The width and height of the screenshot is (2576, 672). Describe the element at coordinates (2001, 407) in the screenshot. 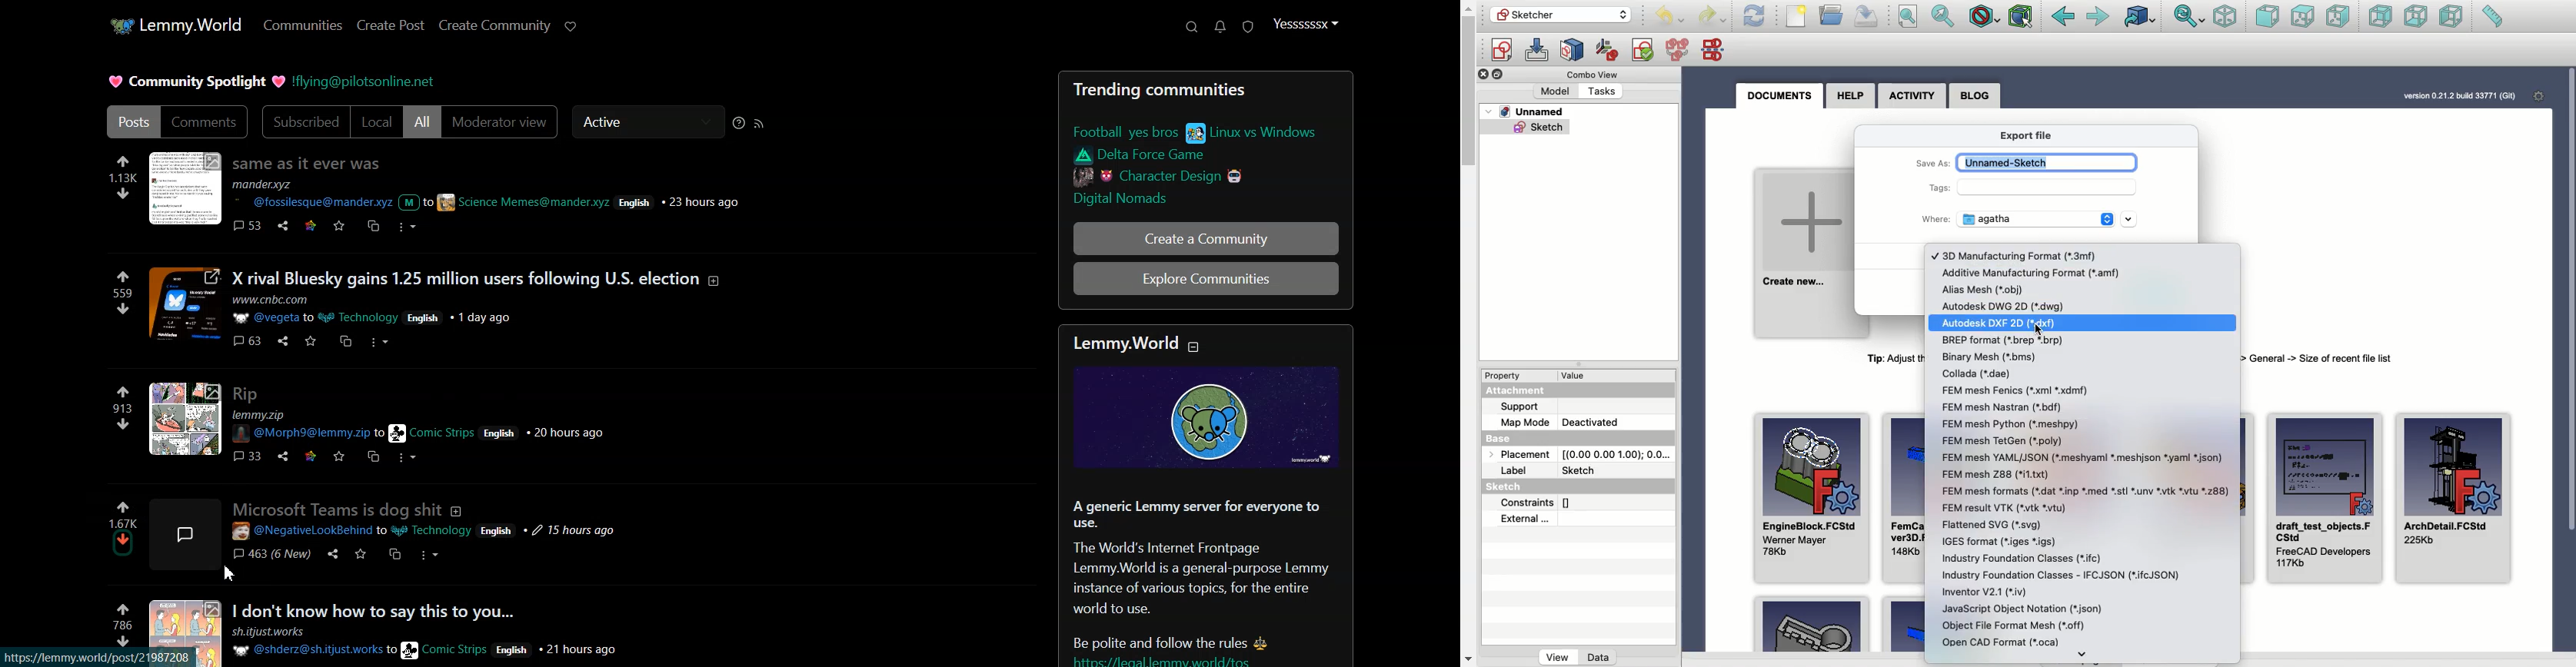

I see `FEM mesh Nastran` at that location.